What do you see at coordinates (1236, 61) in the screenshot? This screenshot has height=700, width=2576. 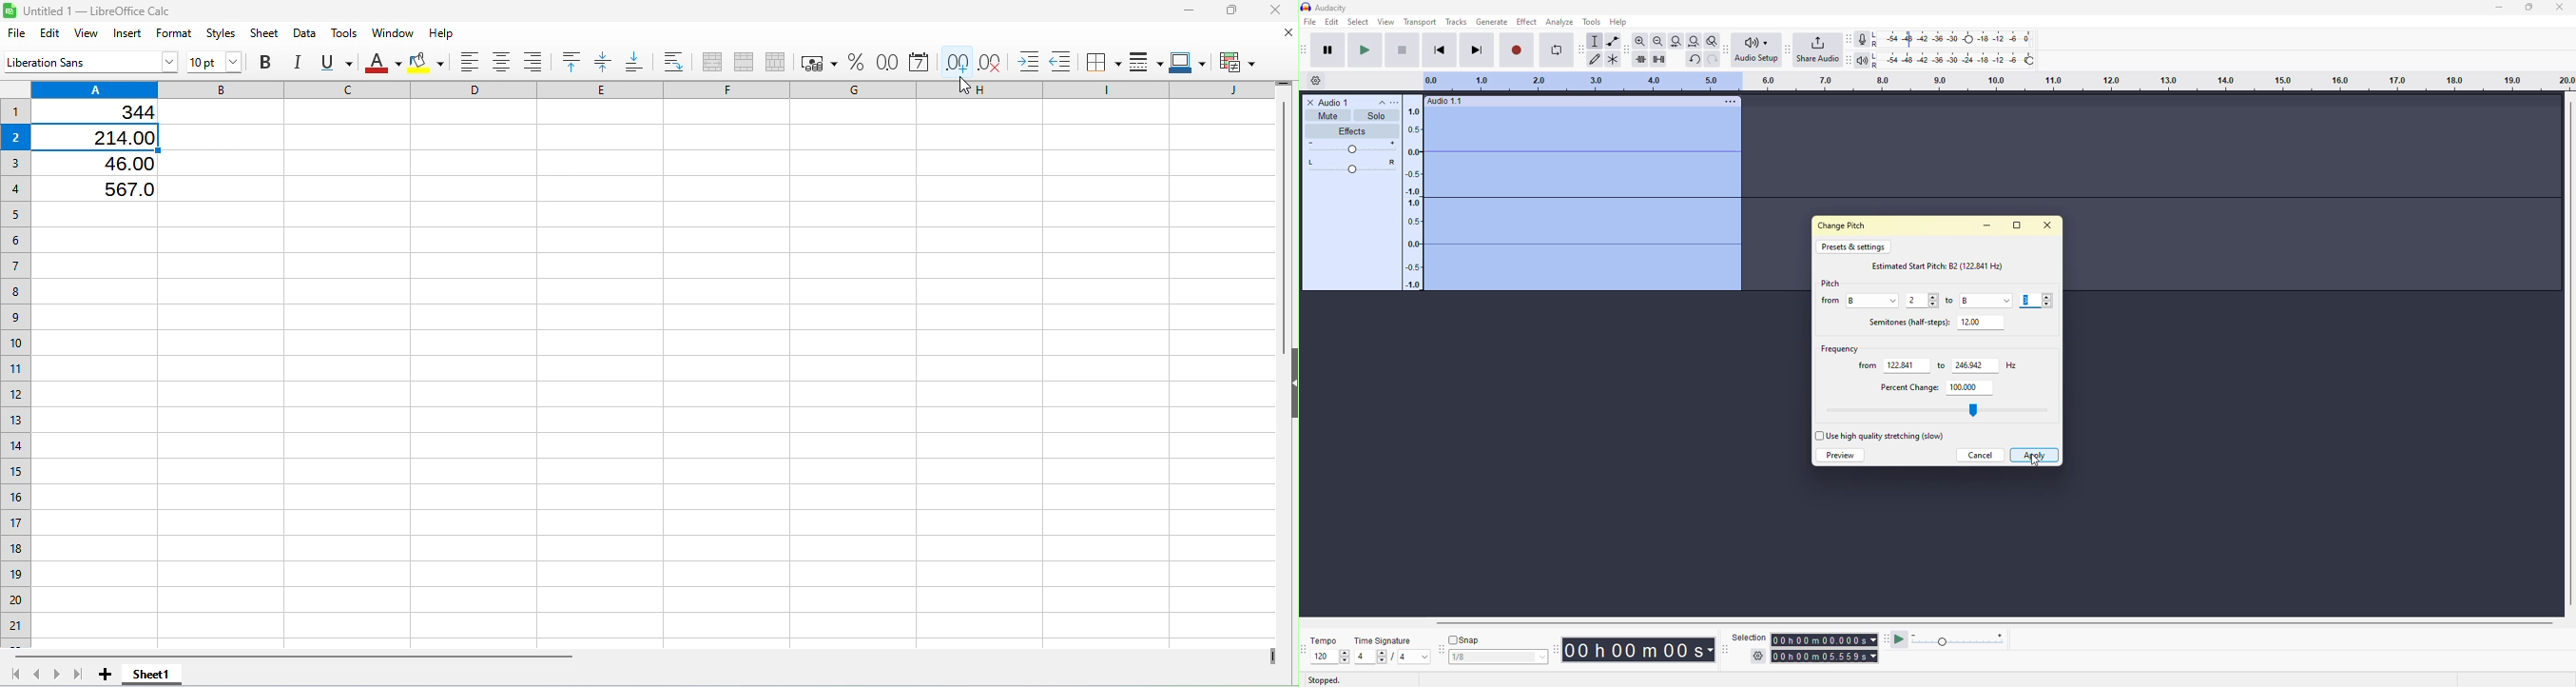 I see `Conditional` at bounding box center [1236, 61].